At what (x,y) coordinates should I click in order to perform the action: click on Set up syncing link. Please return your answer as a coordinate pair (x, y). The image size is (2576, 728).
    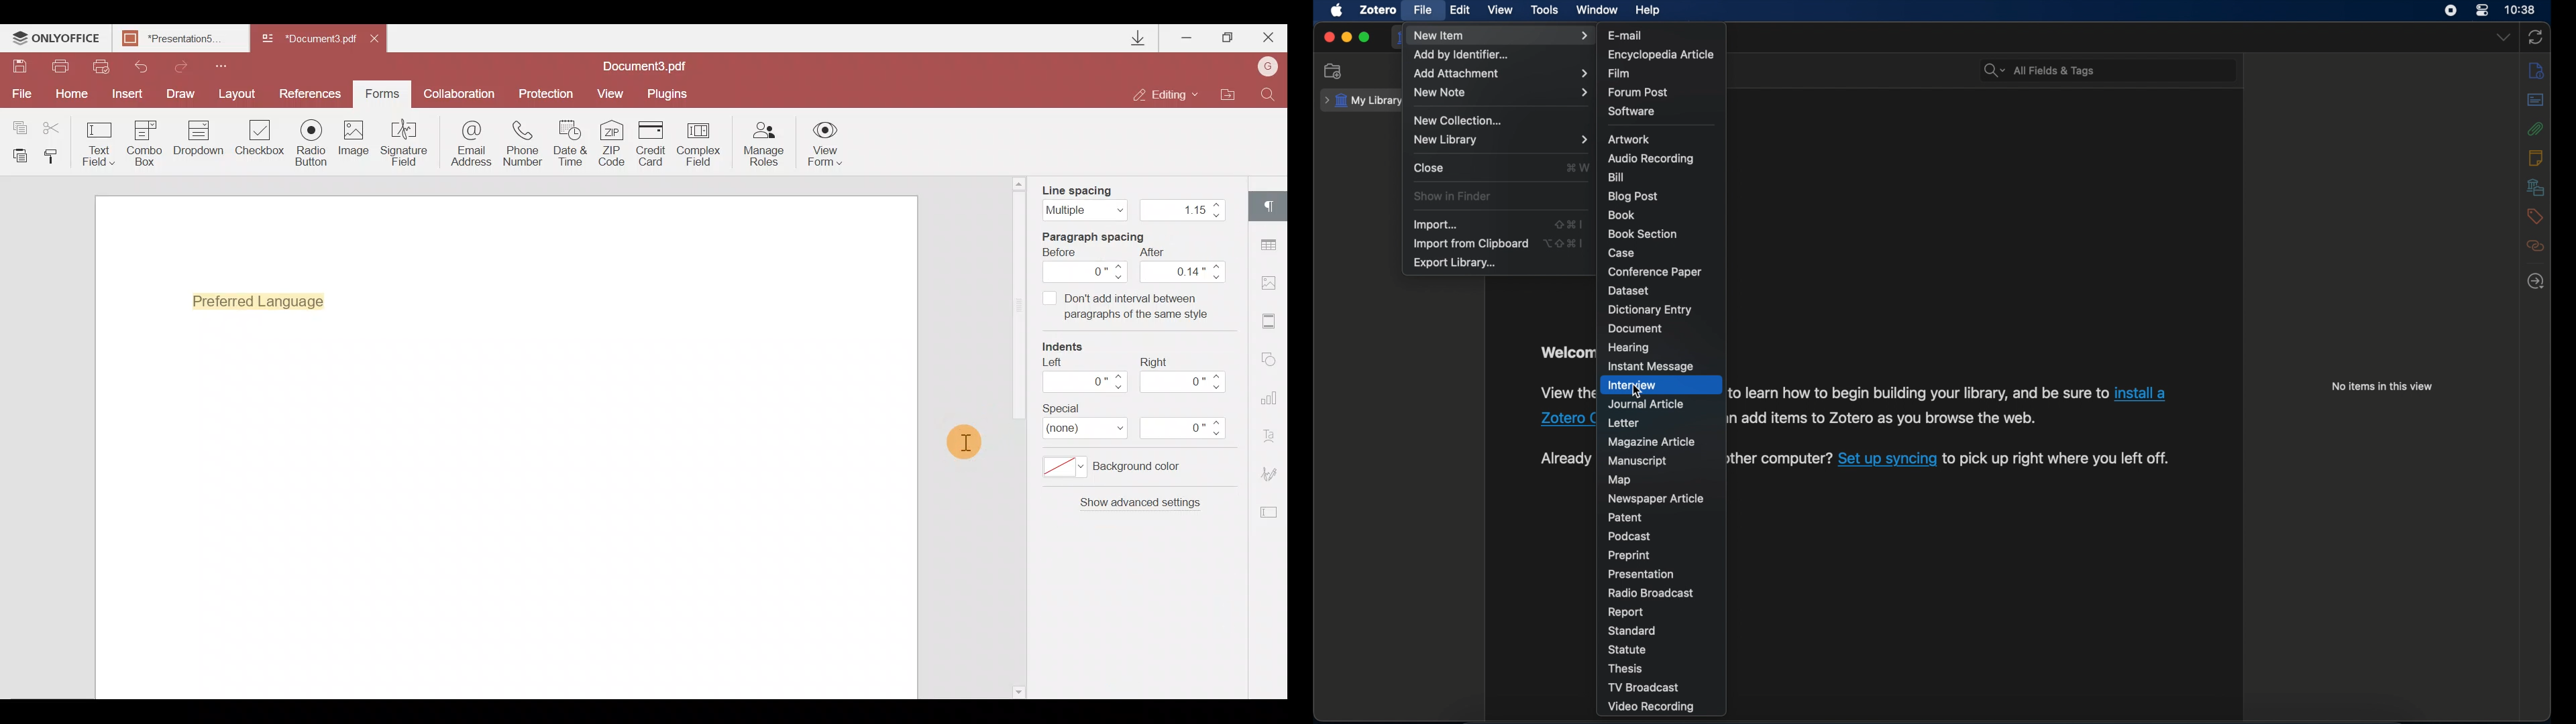
    Looking at the image, I should click on (1887, 460).